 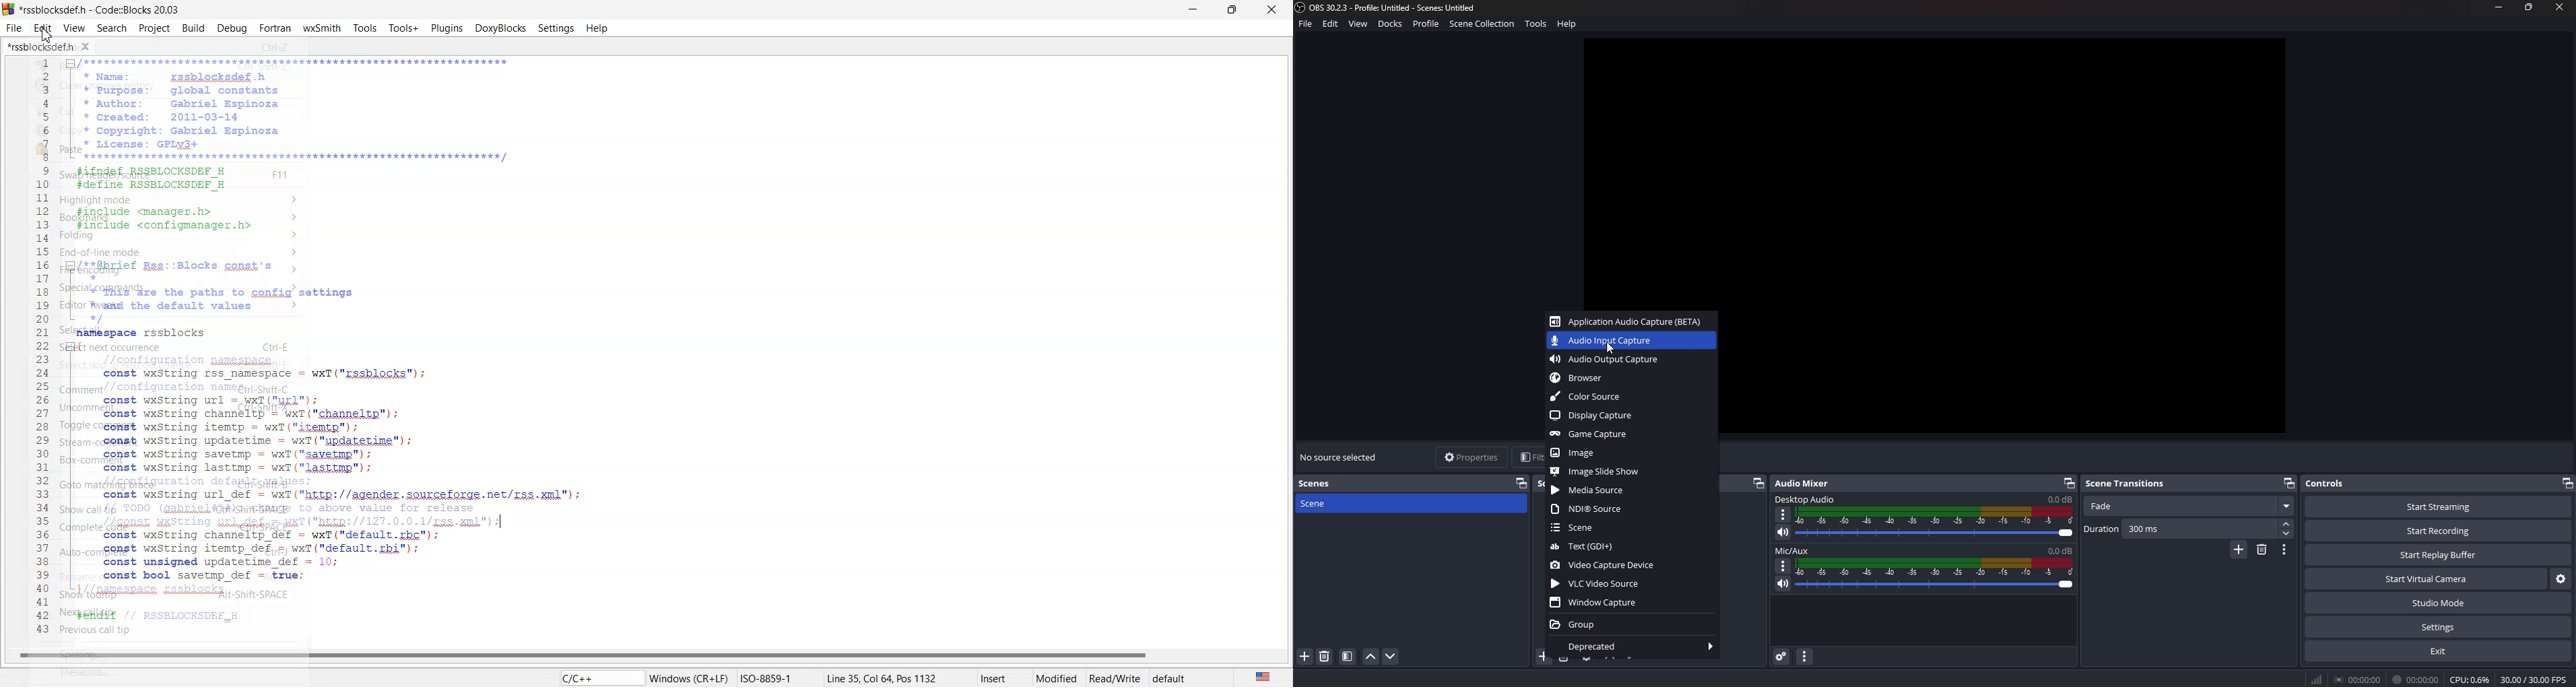 What do you see at coordinates (2438, 603) in the screenshot?
I see `studio mode` at bounding box center [2438, 603].